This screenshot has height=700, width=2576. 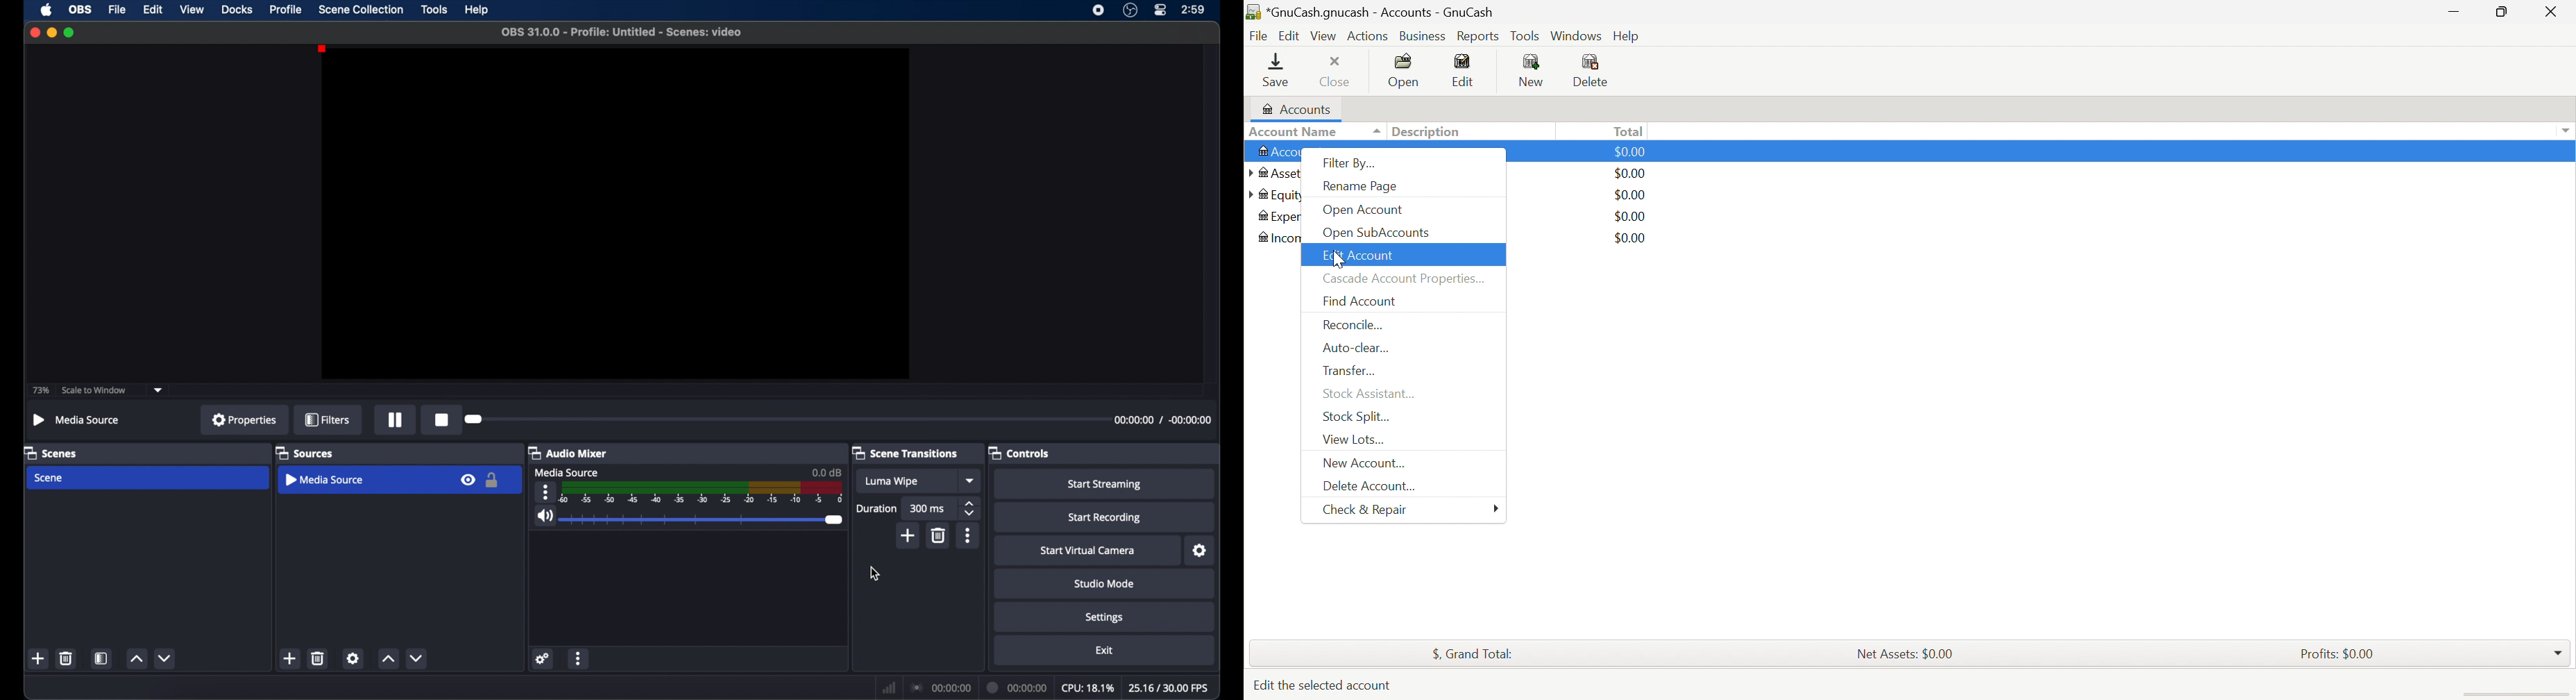 I want to click on duration, so click(x=1017, y=688).